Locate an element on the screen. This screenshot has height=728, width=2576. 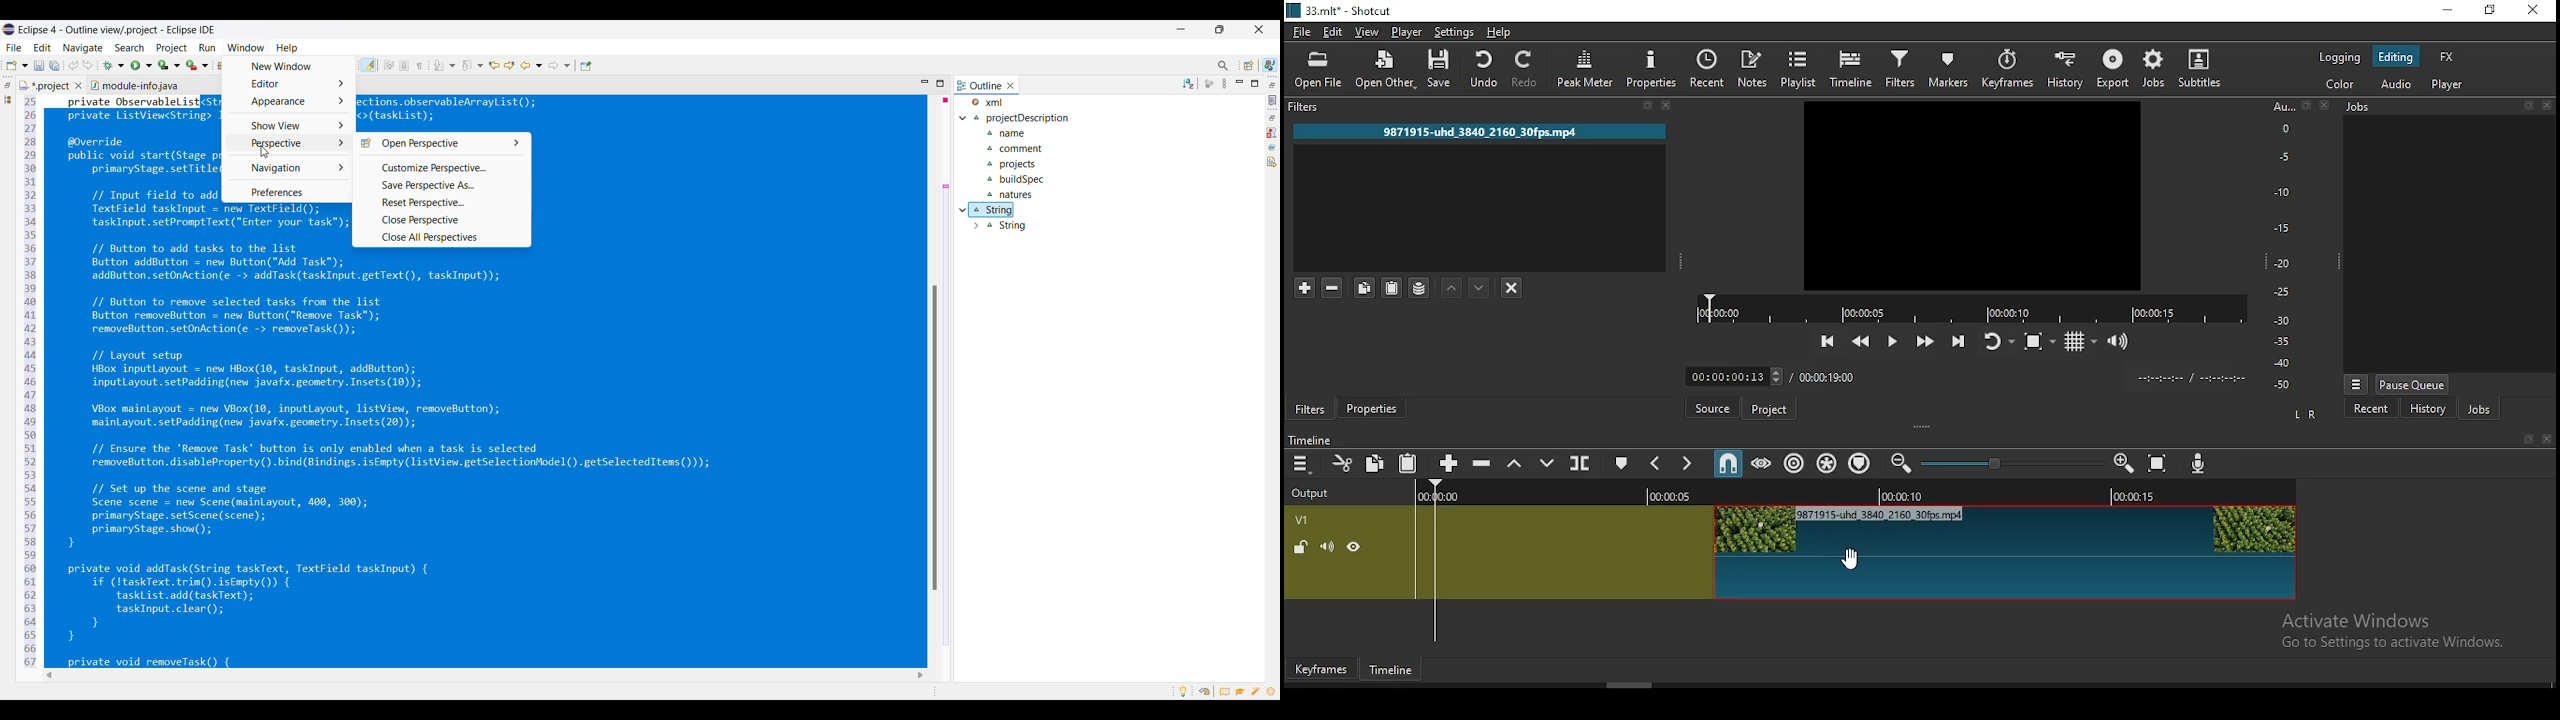
minimize is located at coordinates (2447, 11).